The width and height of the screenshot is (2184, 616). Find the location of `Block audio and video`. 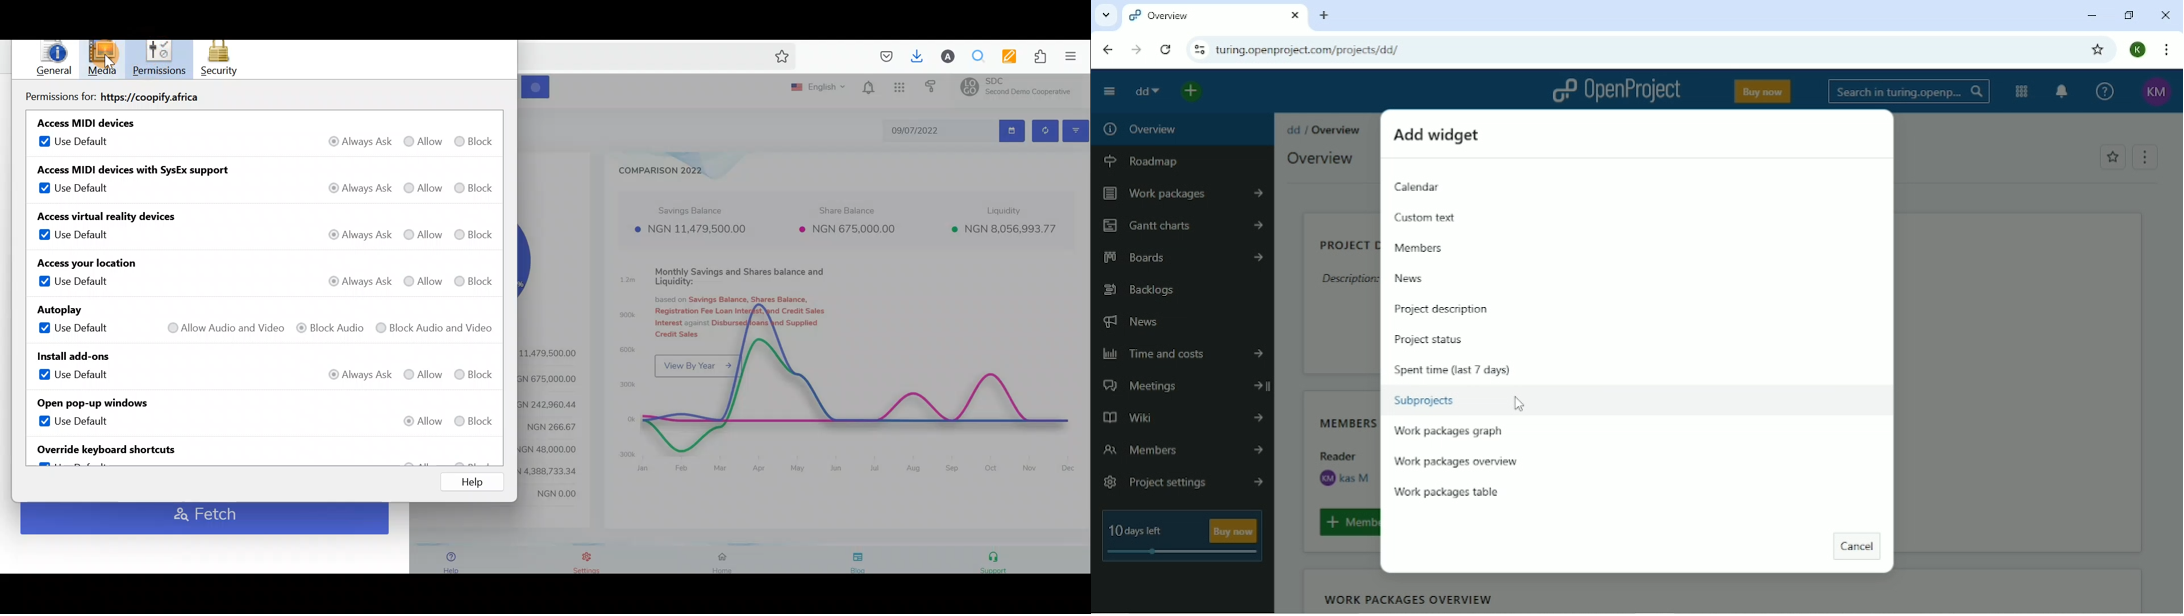

Block audio and video is located at coordinates (438, 329).